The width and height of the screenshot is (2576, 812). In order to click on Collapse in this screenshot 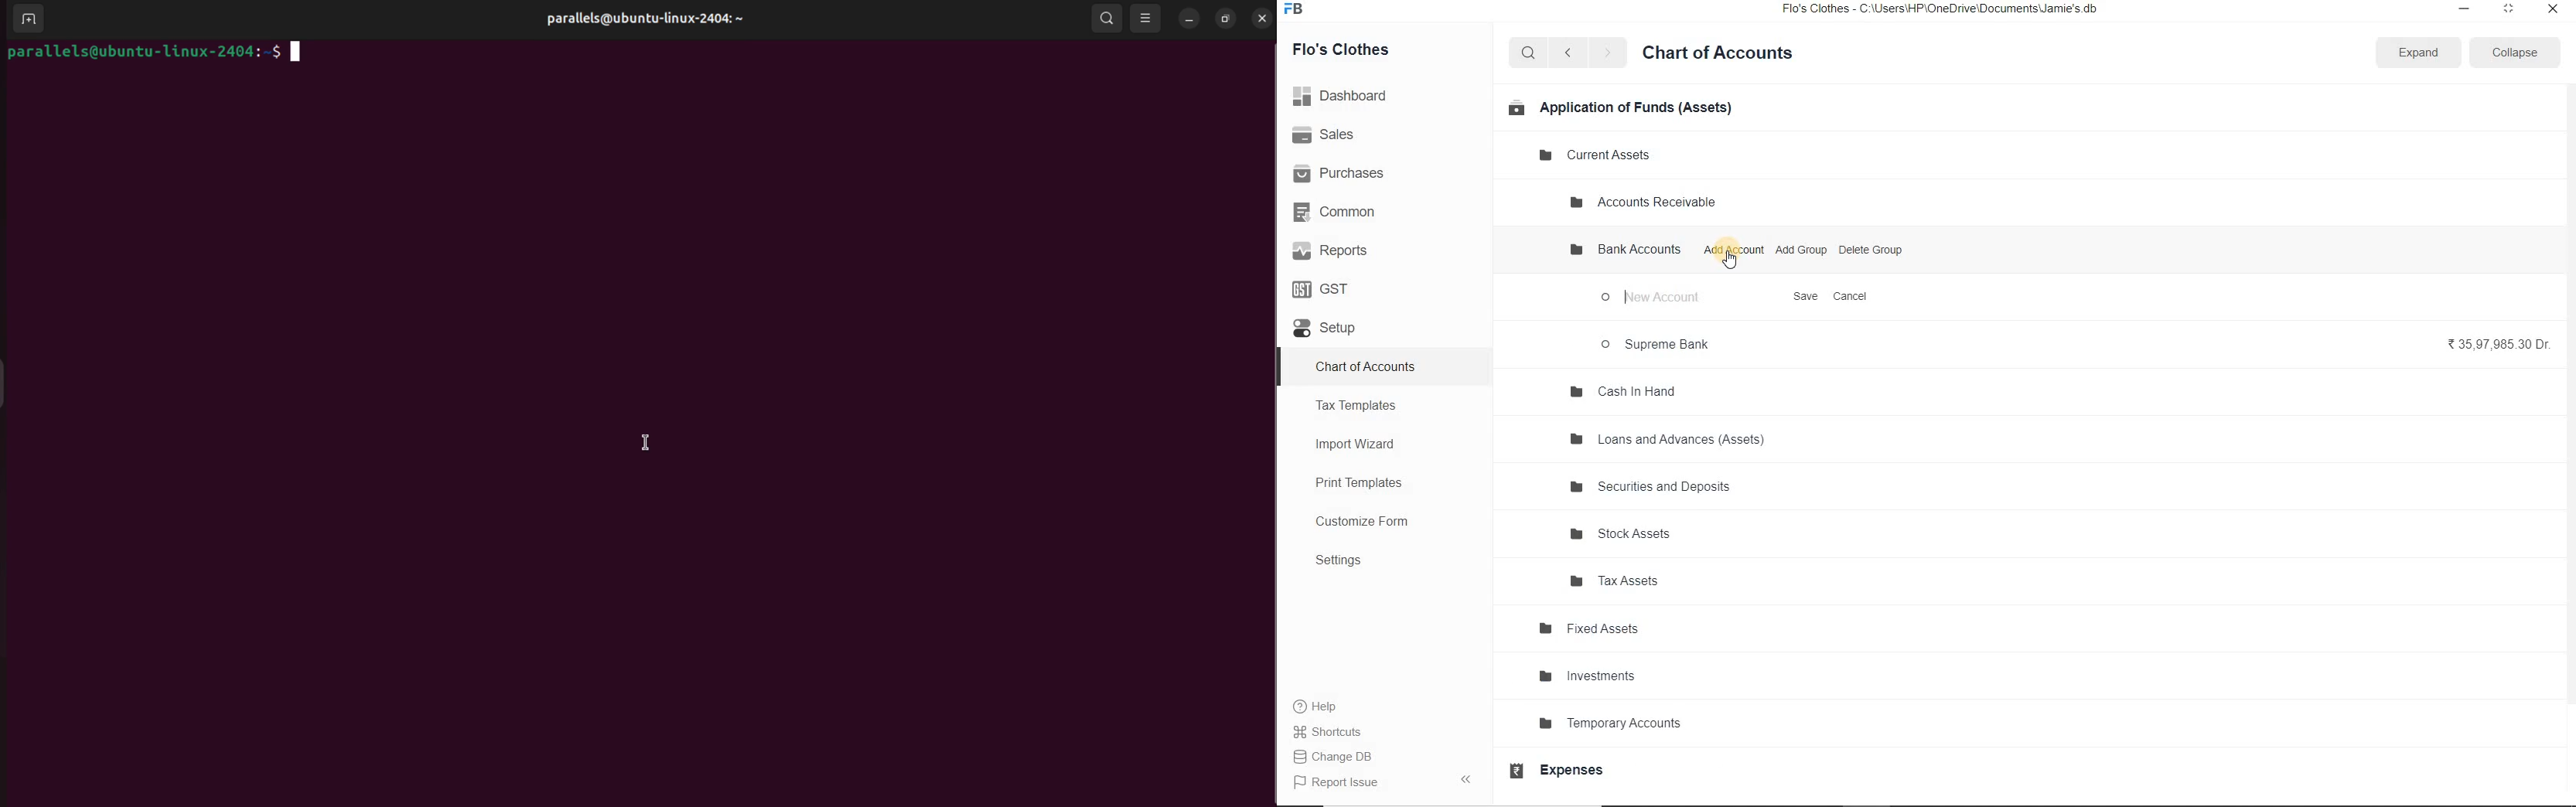, I will do `click(2514, 52)`.